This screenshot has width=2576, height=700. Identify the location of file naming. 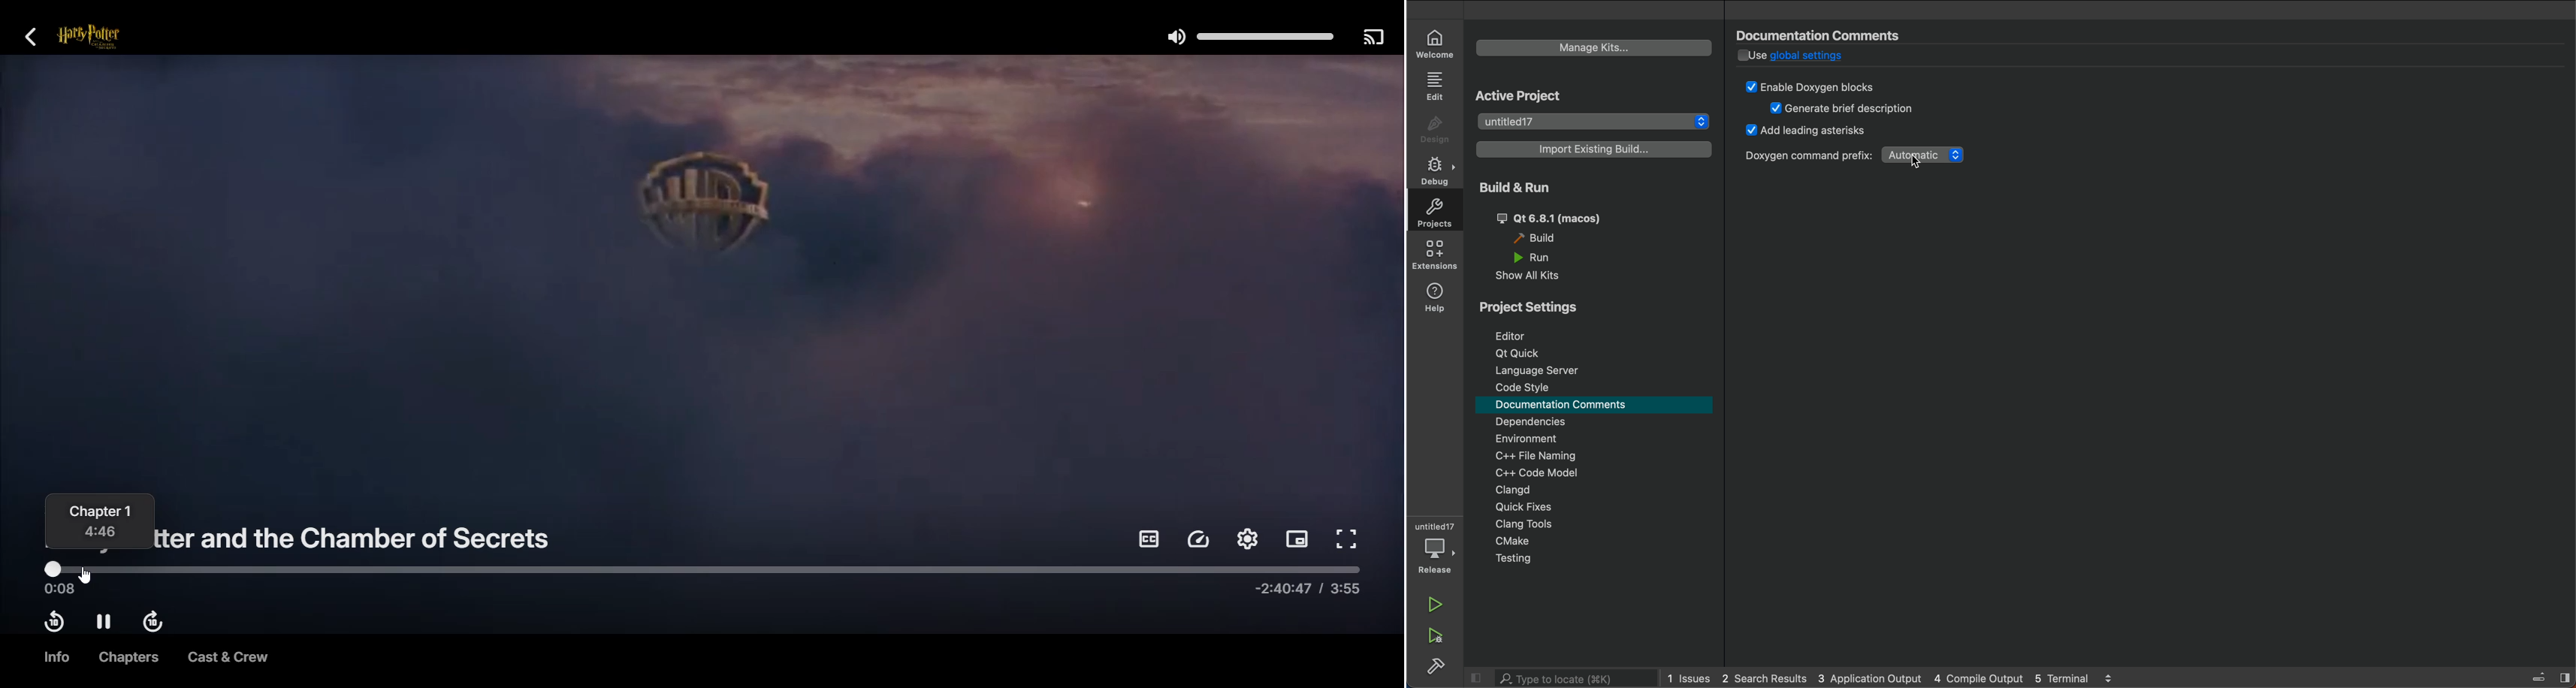
(1542, 454).